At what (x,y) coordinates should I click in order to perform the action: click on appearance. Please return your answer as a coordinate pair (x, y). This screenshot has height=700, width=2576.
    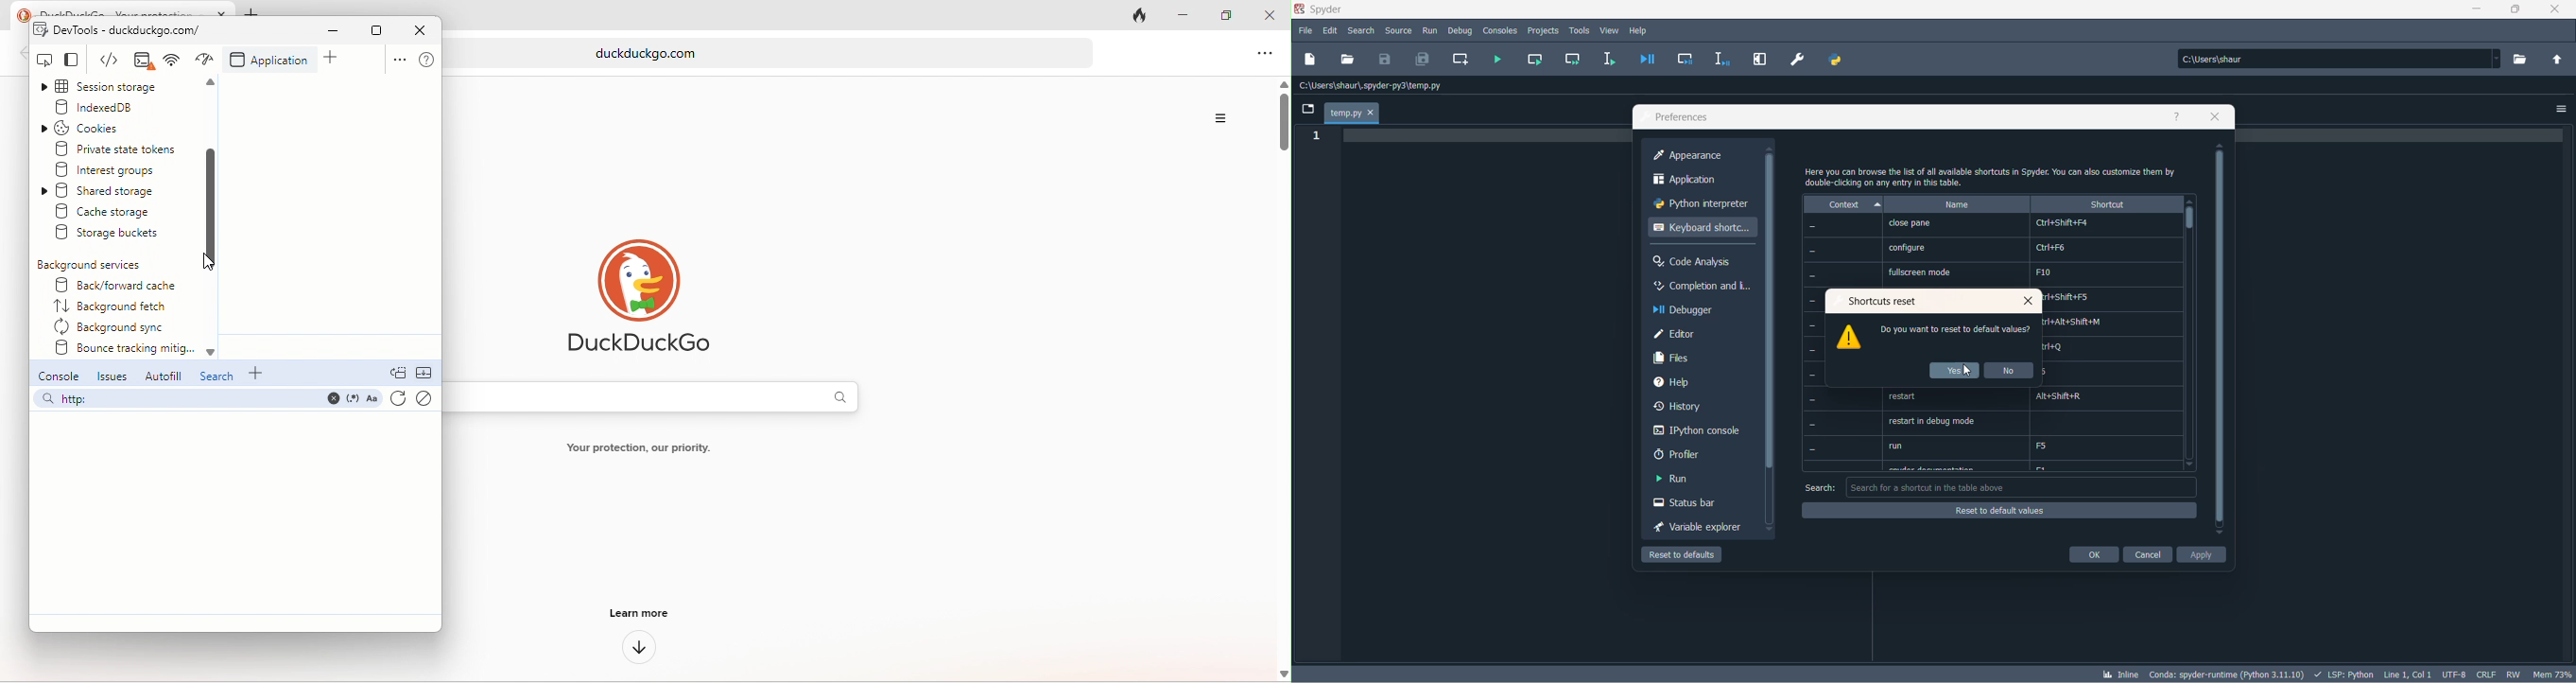
    Looking at the image, I should click on (1703, 156).